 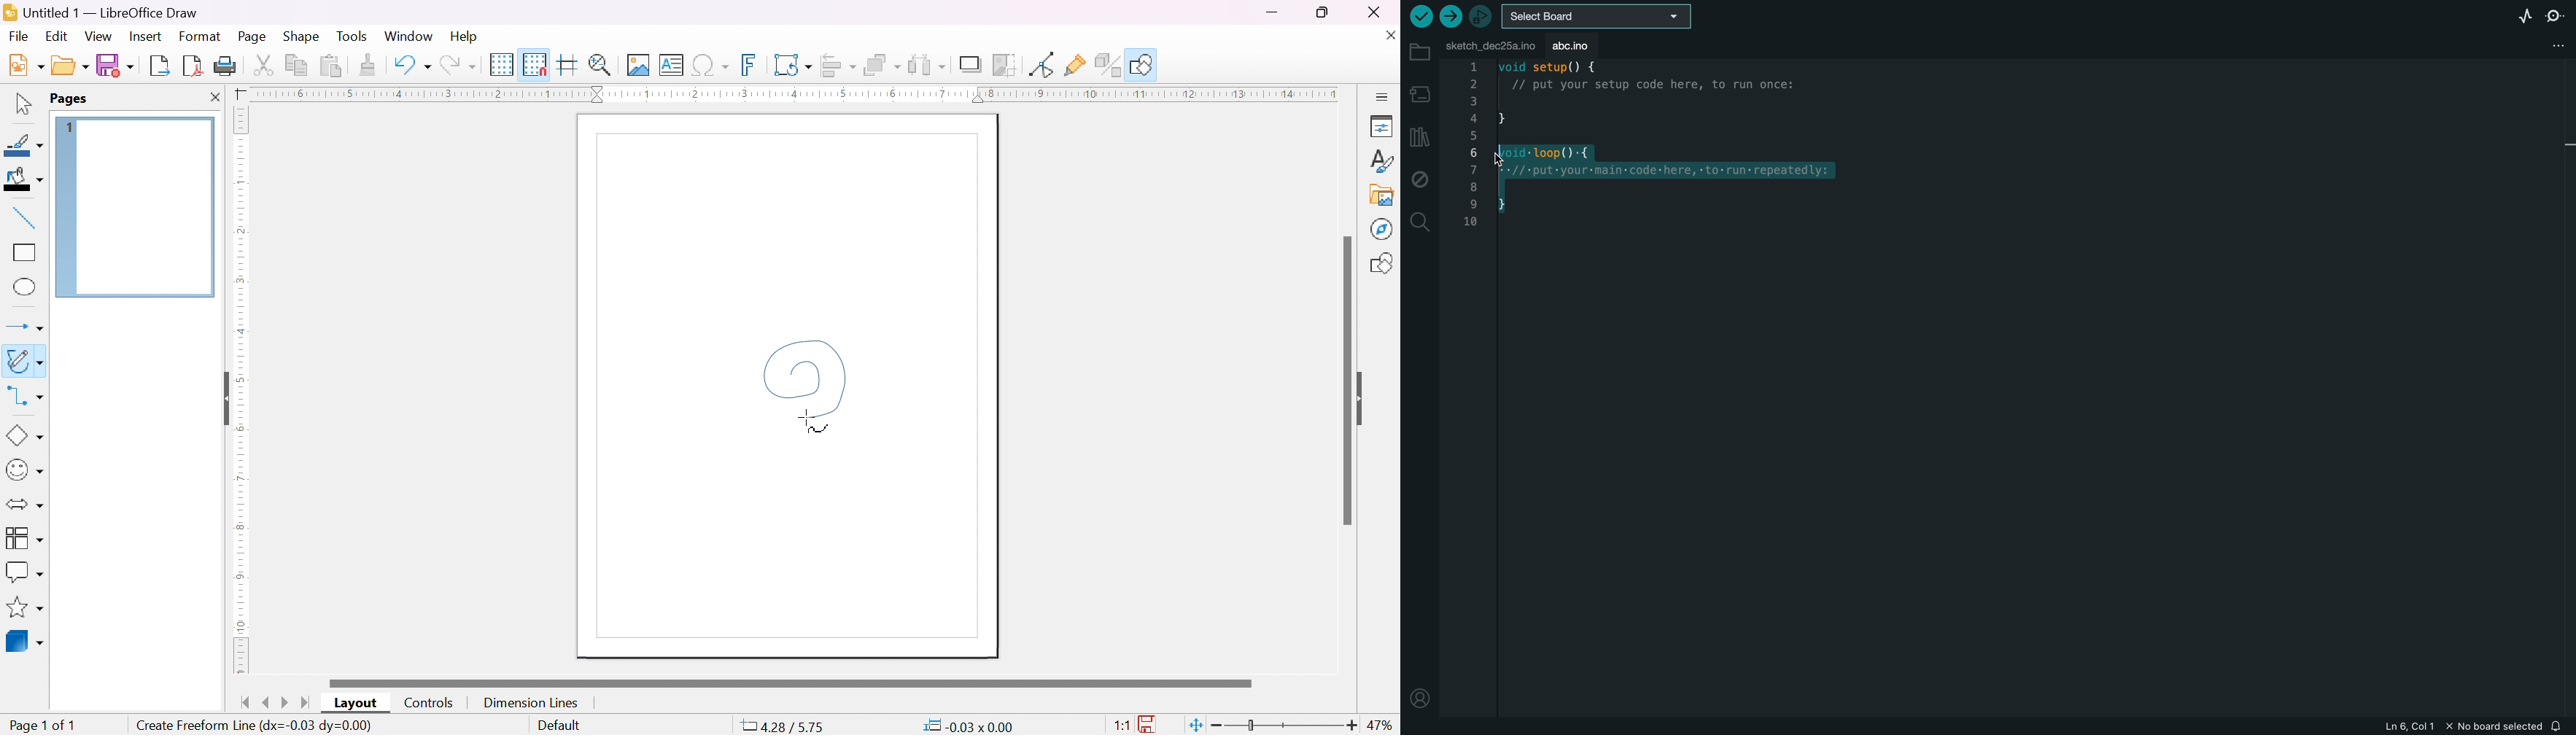 I want to click on open, so click(x=72, y=65).